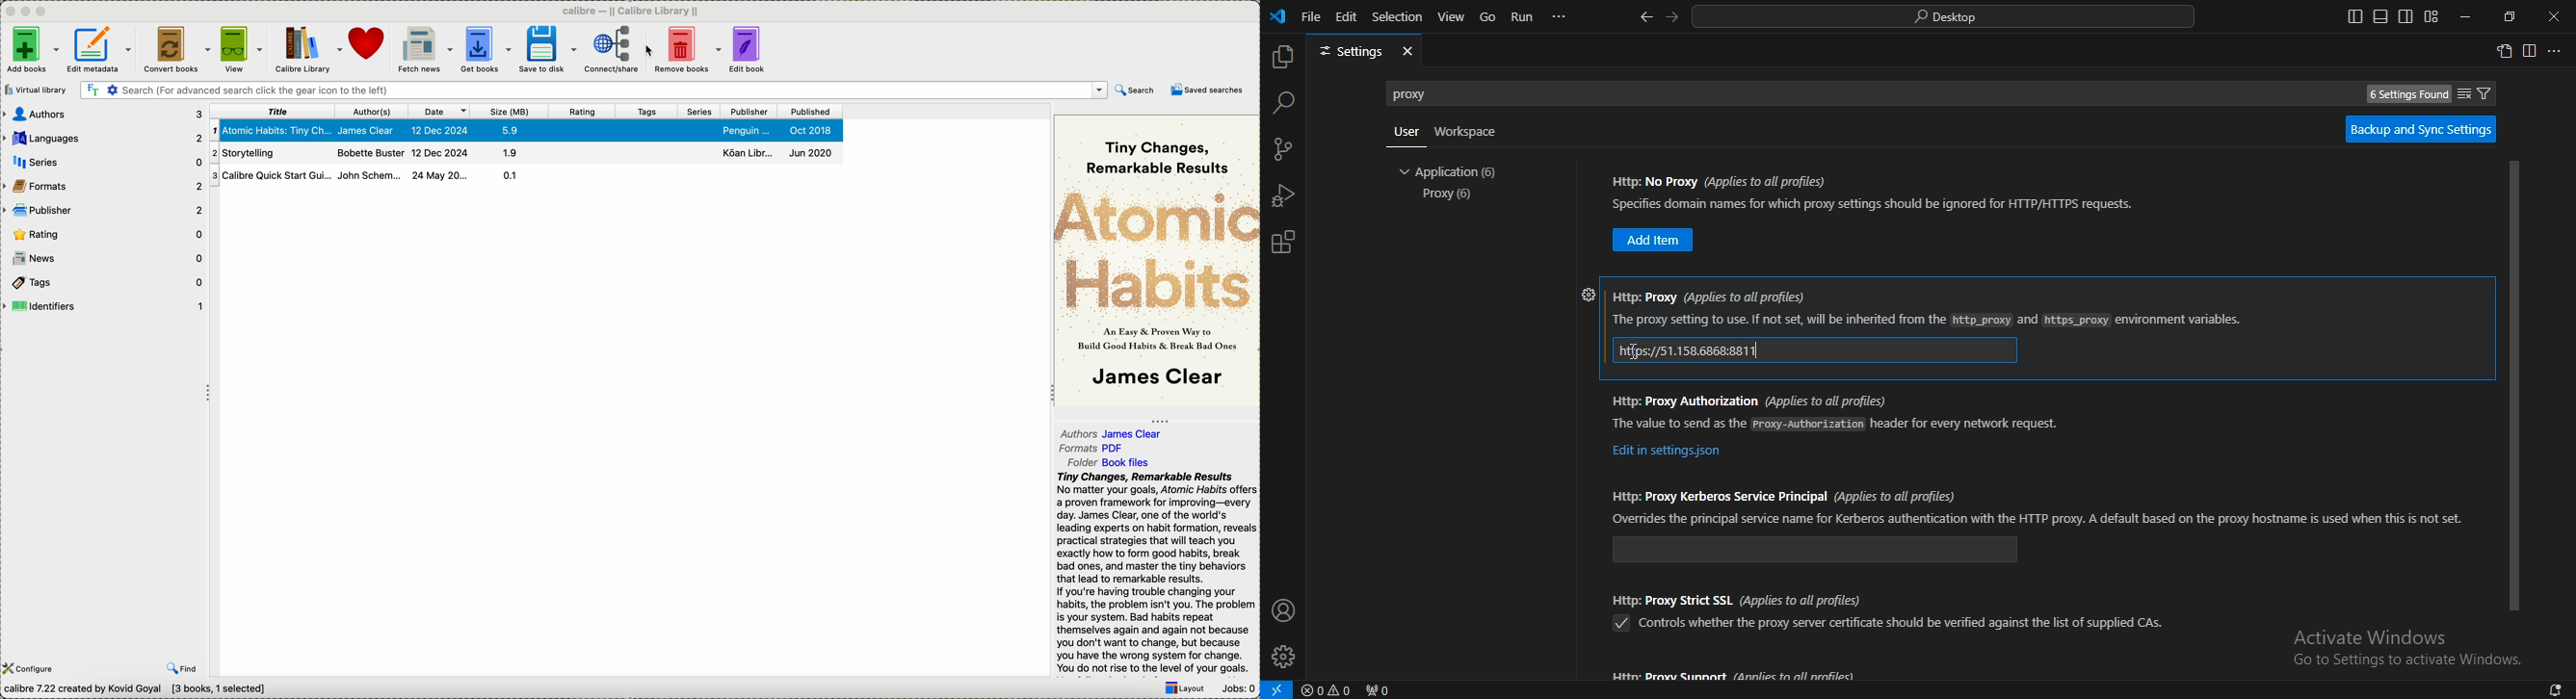 Image resolution: width=2576 pixels, height=700 pixels. I want to click on restore, so click(2510, 16).